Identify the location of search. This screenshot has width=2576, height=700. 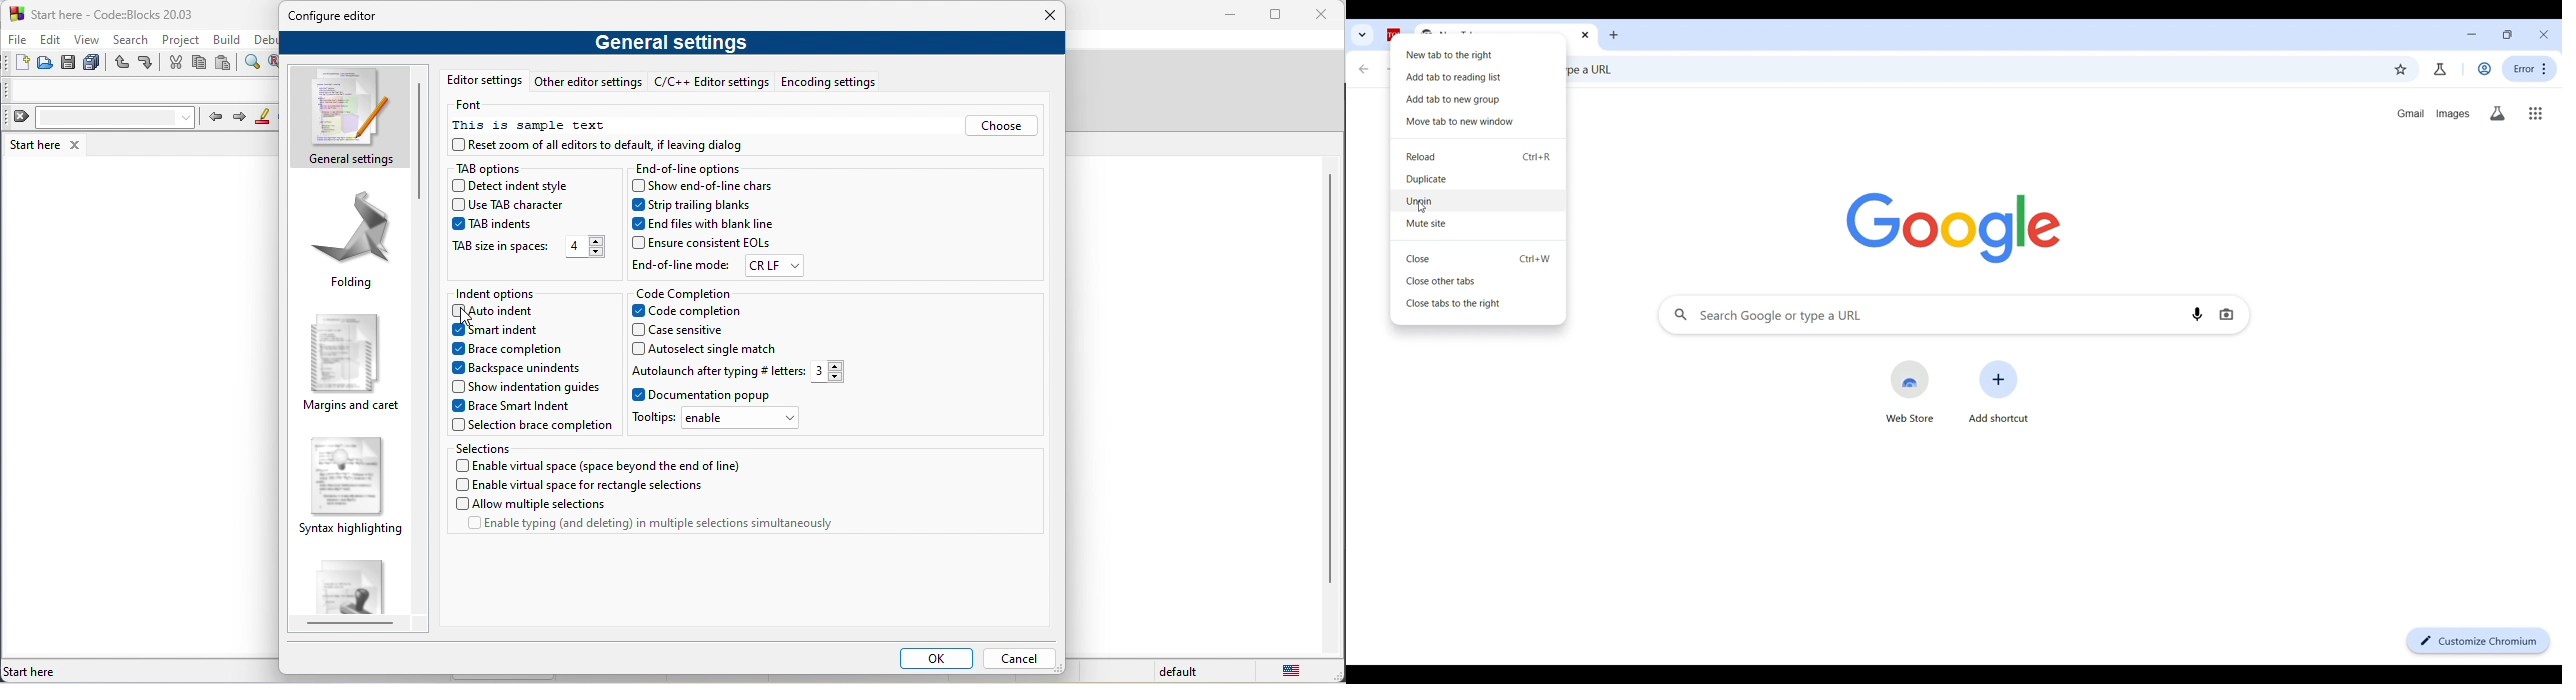
(136, 42).